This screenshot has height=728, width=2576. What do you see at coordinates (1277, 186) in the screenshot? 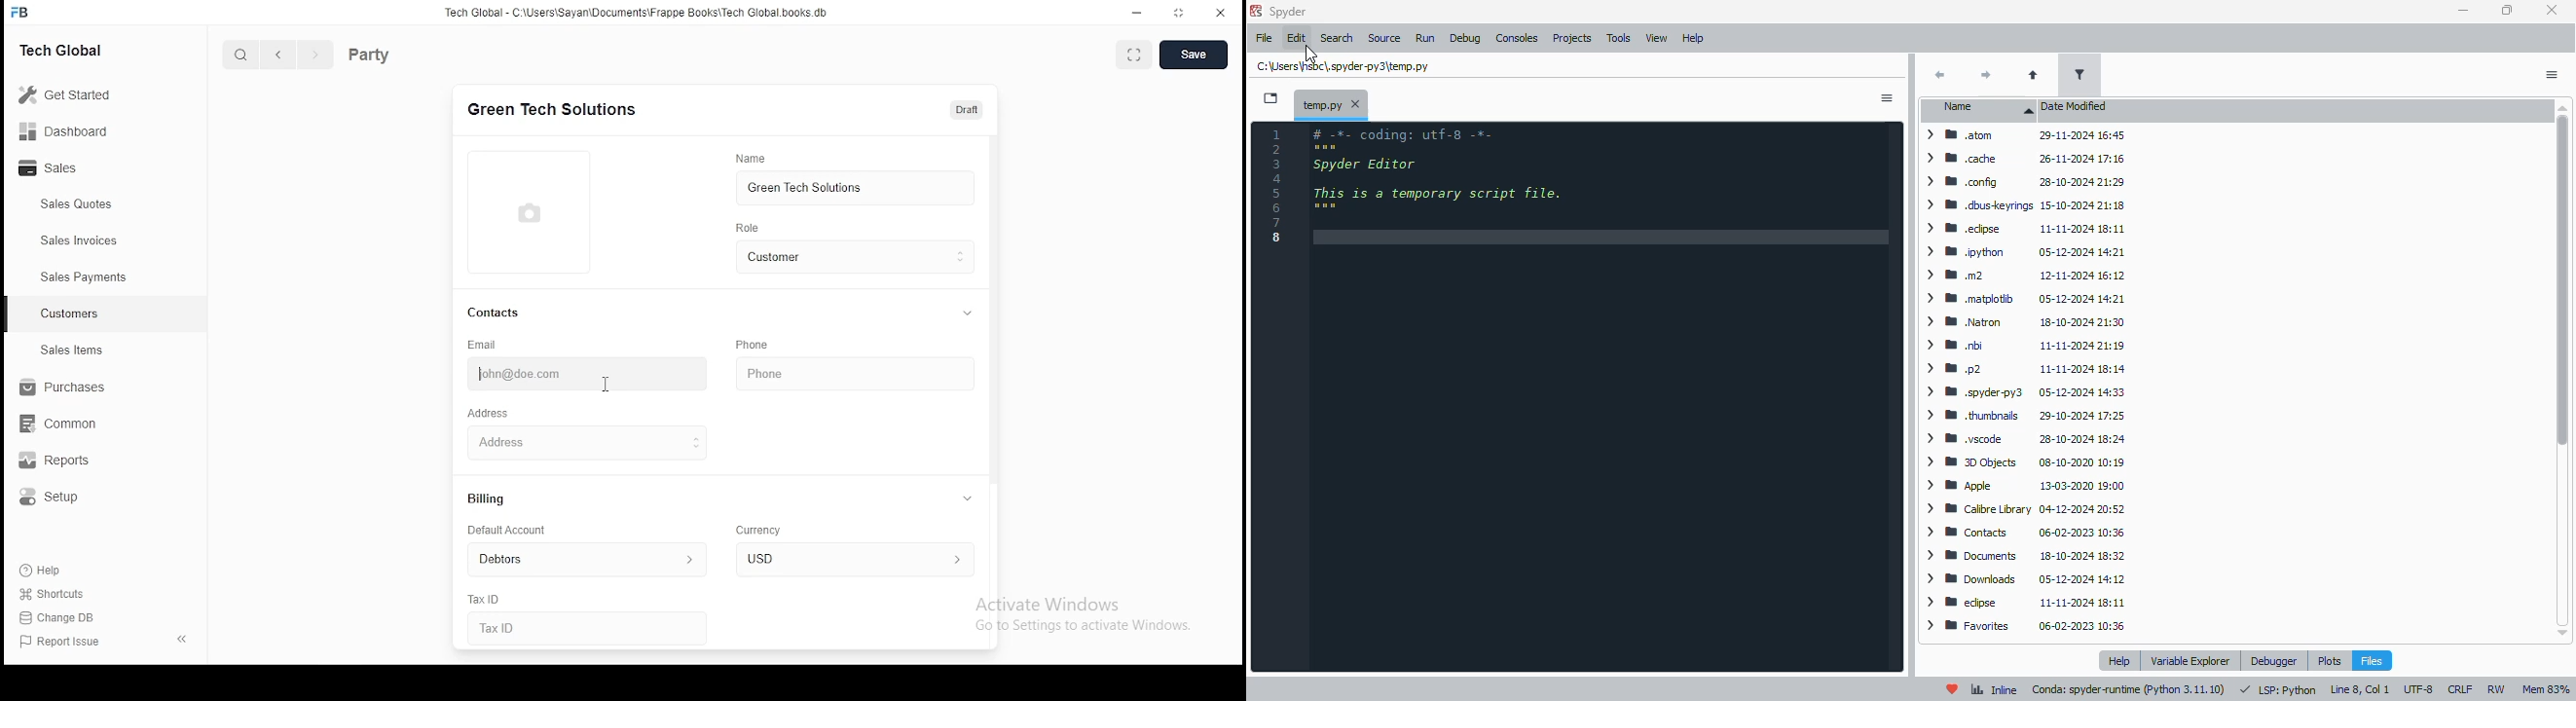
I see `line numbers` at bounding box center [1277, 186].